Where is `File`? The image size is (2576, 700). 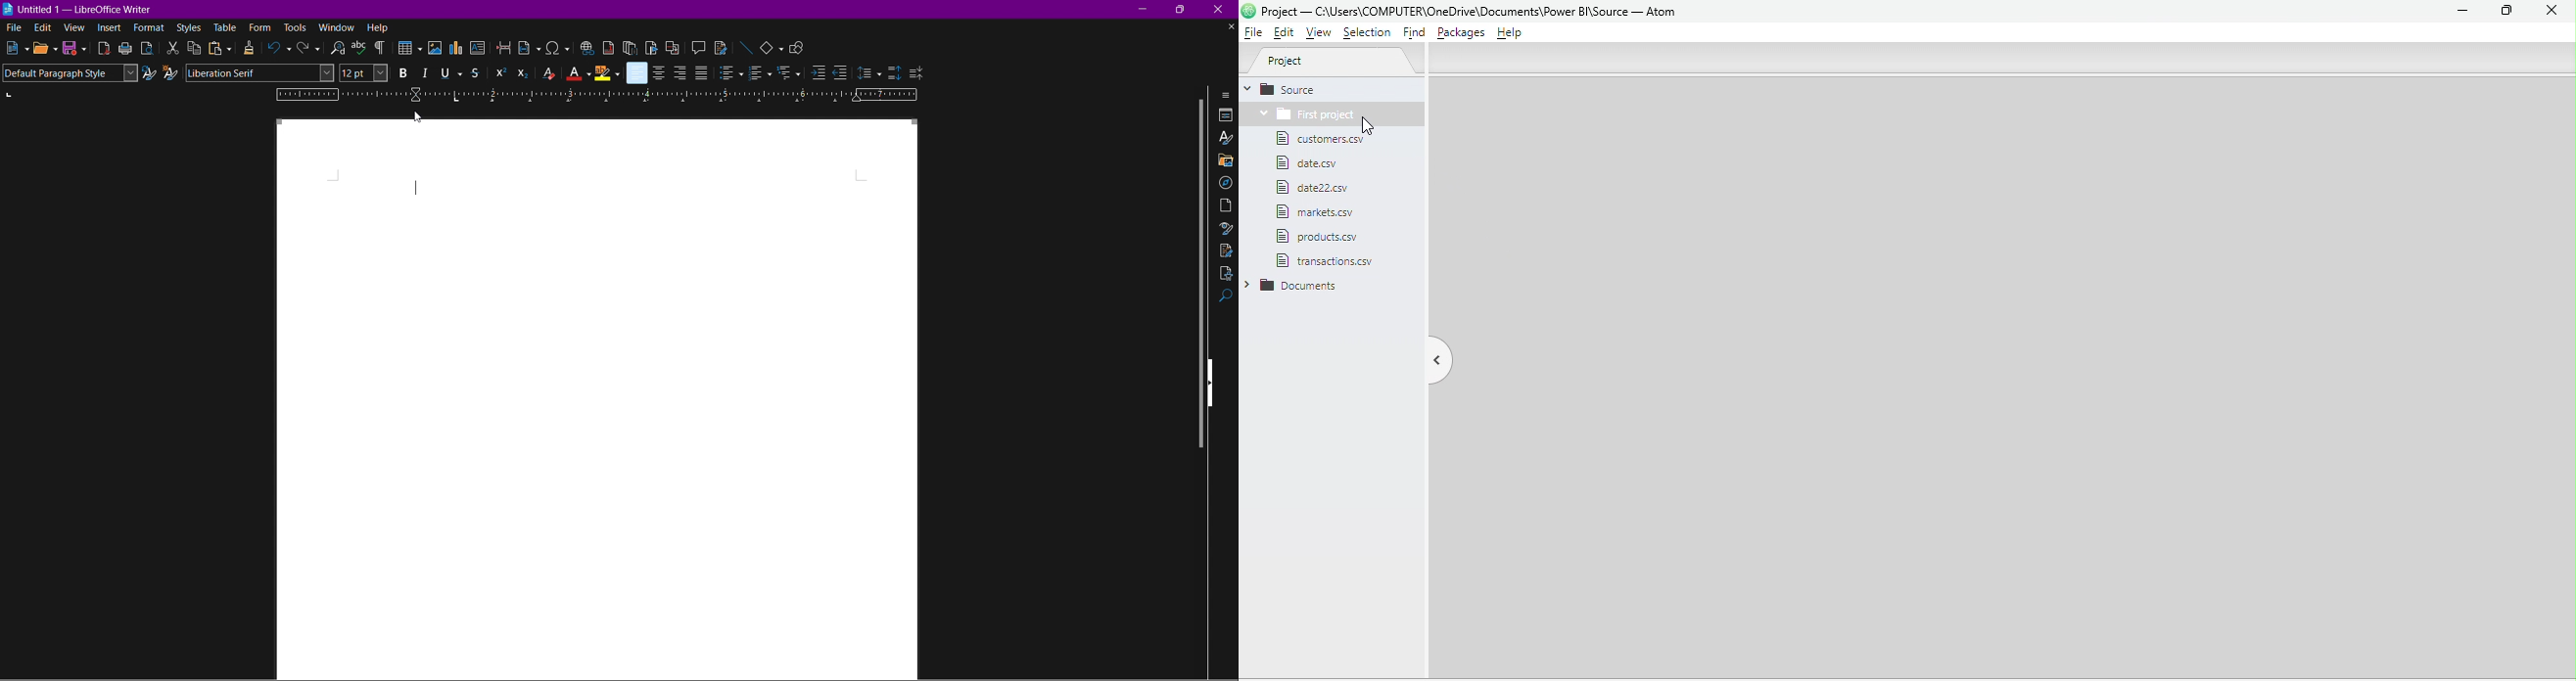 File is located at coordinates (1253, 33).